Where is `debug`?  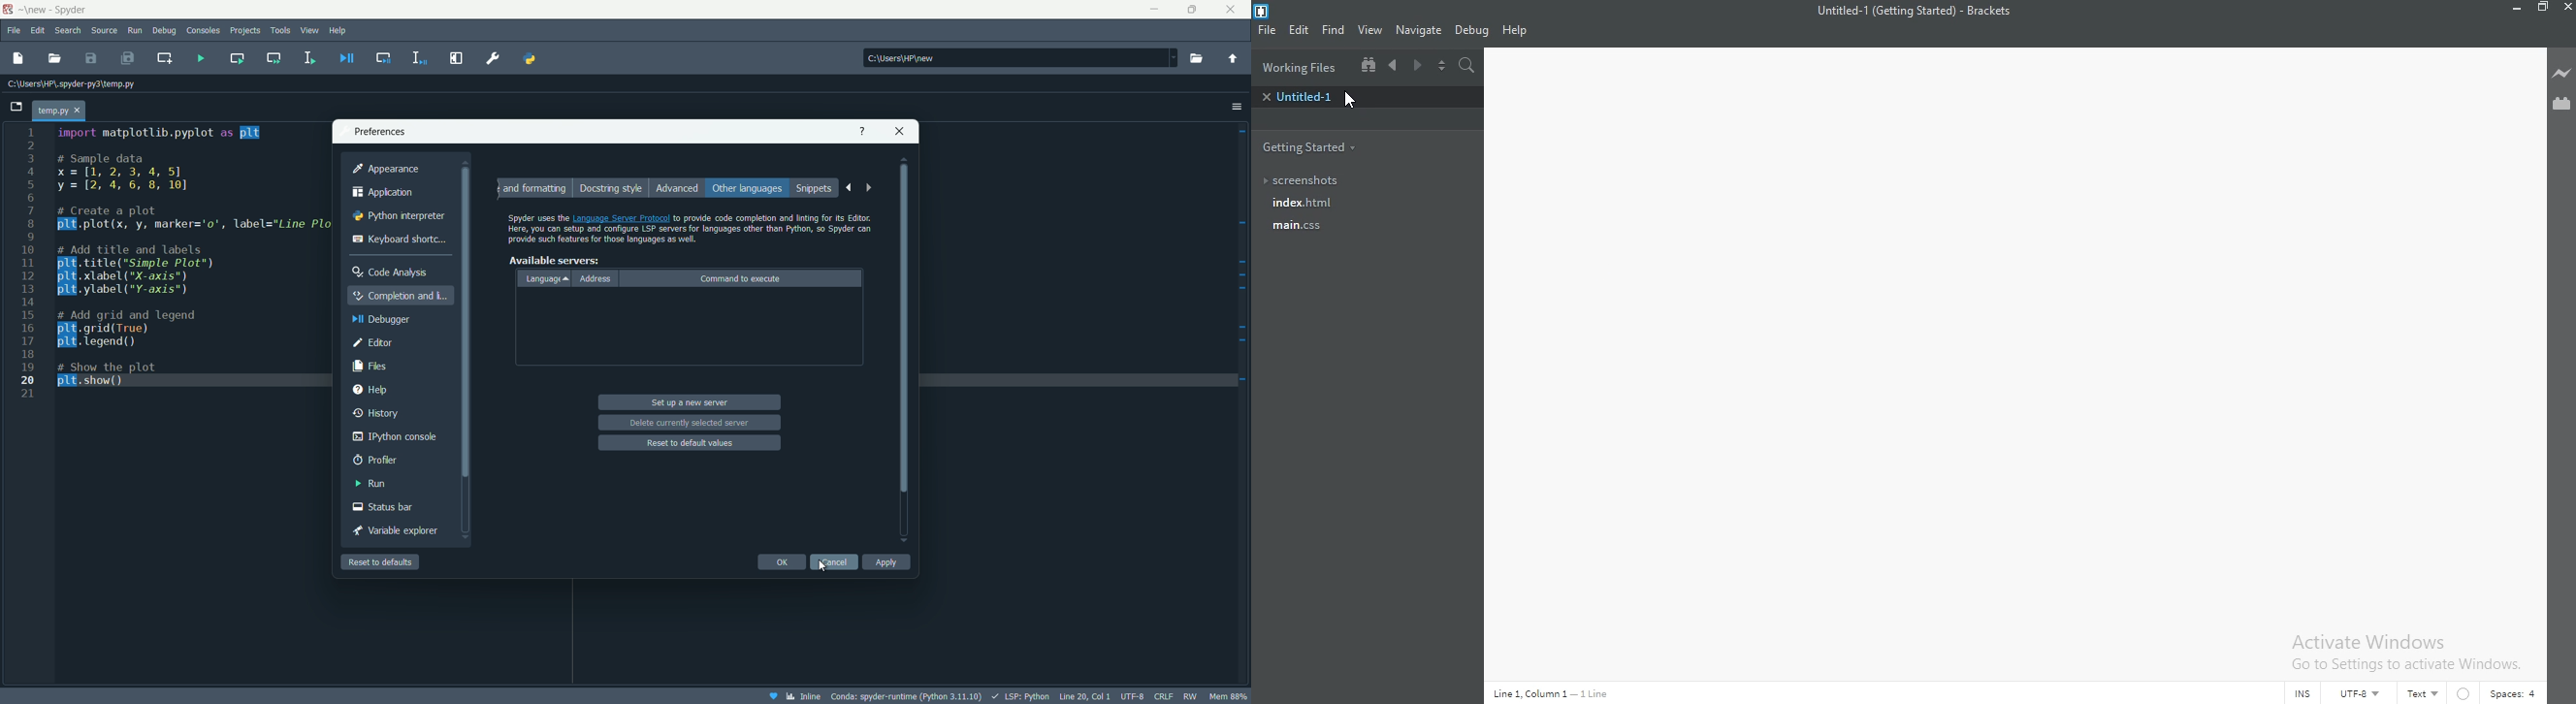 debug is located at coordinates (164, 31).